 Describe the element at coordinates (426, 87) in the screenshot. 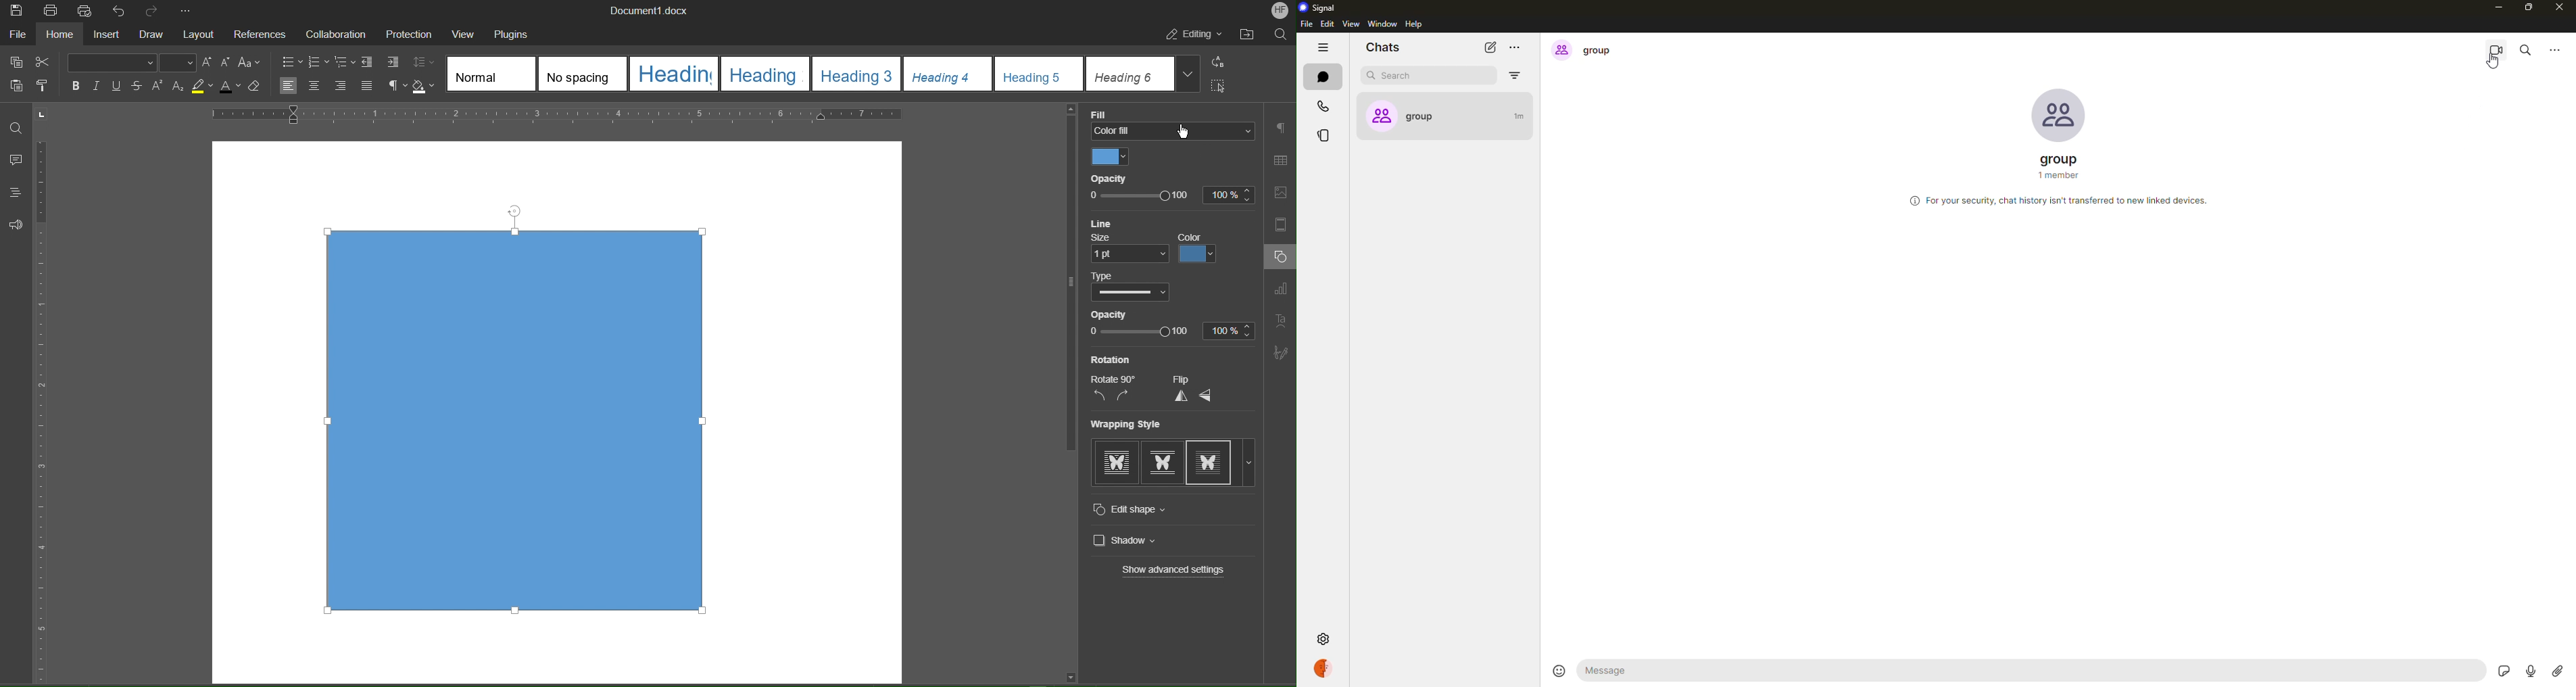

I see `Shadow` at that location.